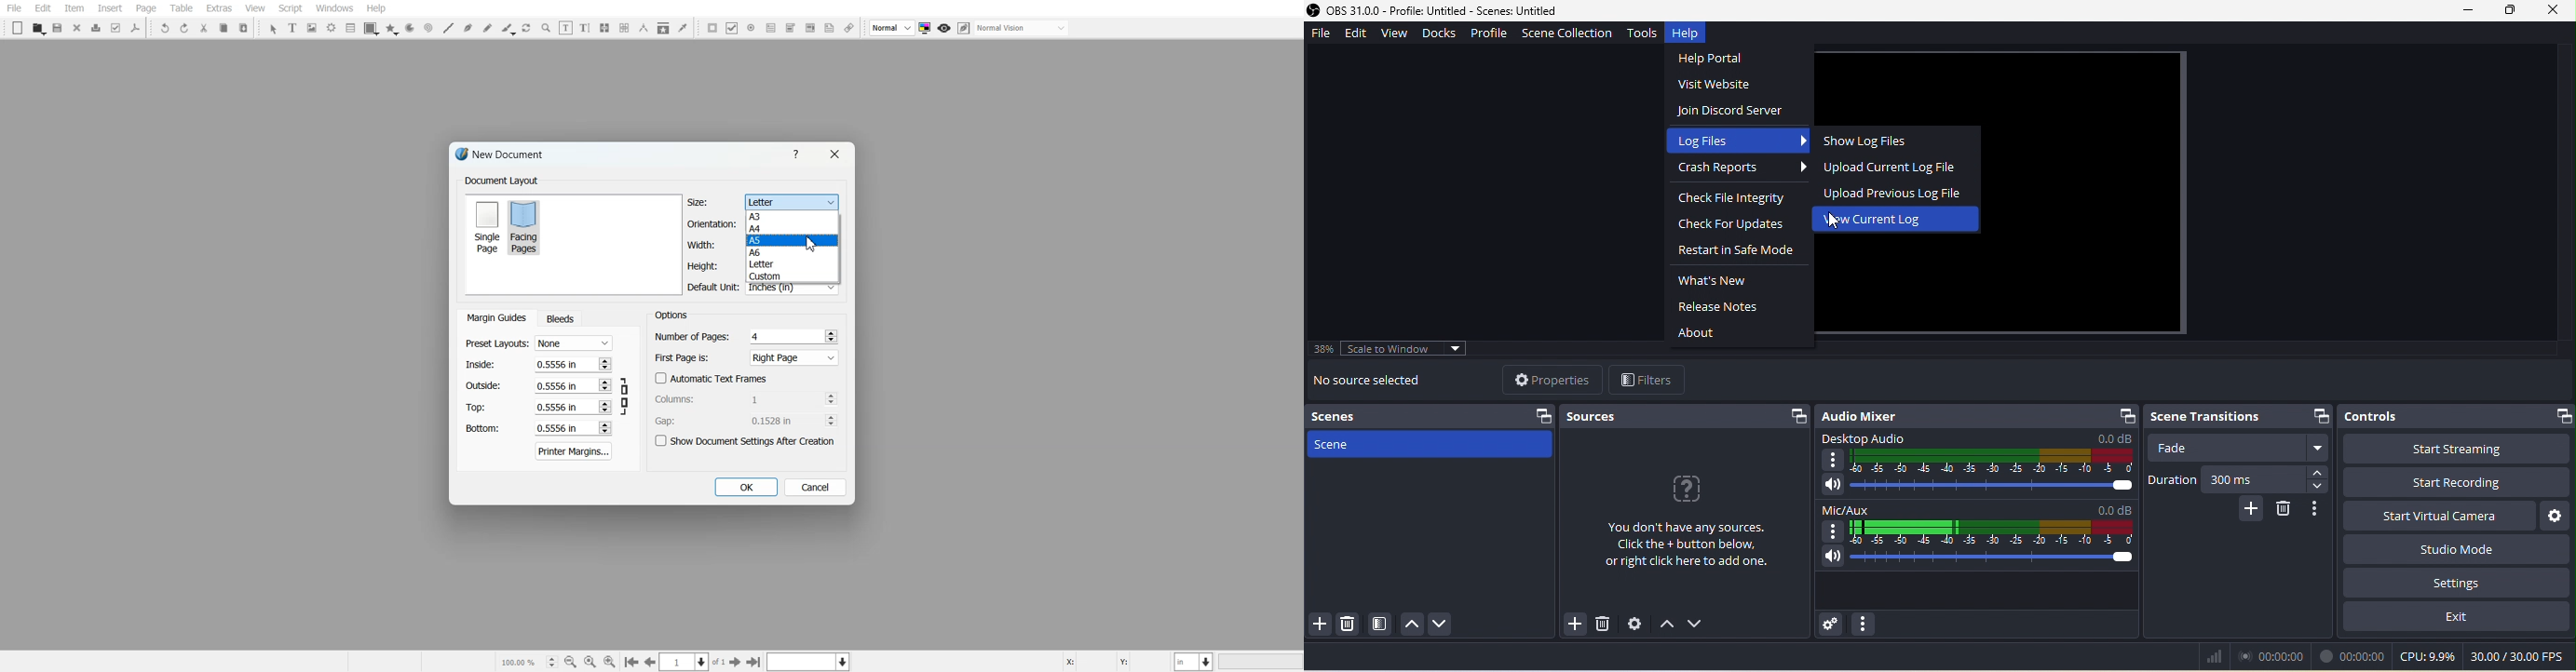  What do you see at coordinates (537, 428) in the screenshot?
I see `Bottom margin adjuster` at bounding box center [537, 428].